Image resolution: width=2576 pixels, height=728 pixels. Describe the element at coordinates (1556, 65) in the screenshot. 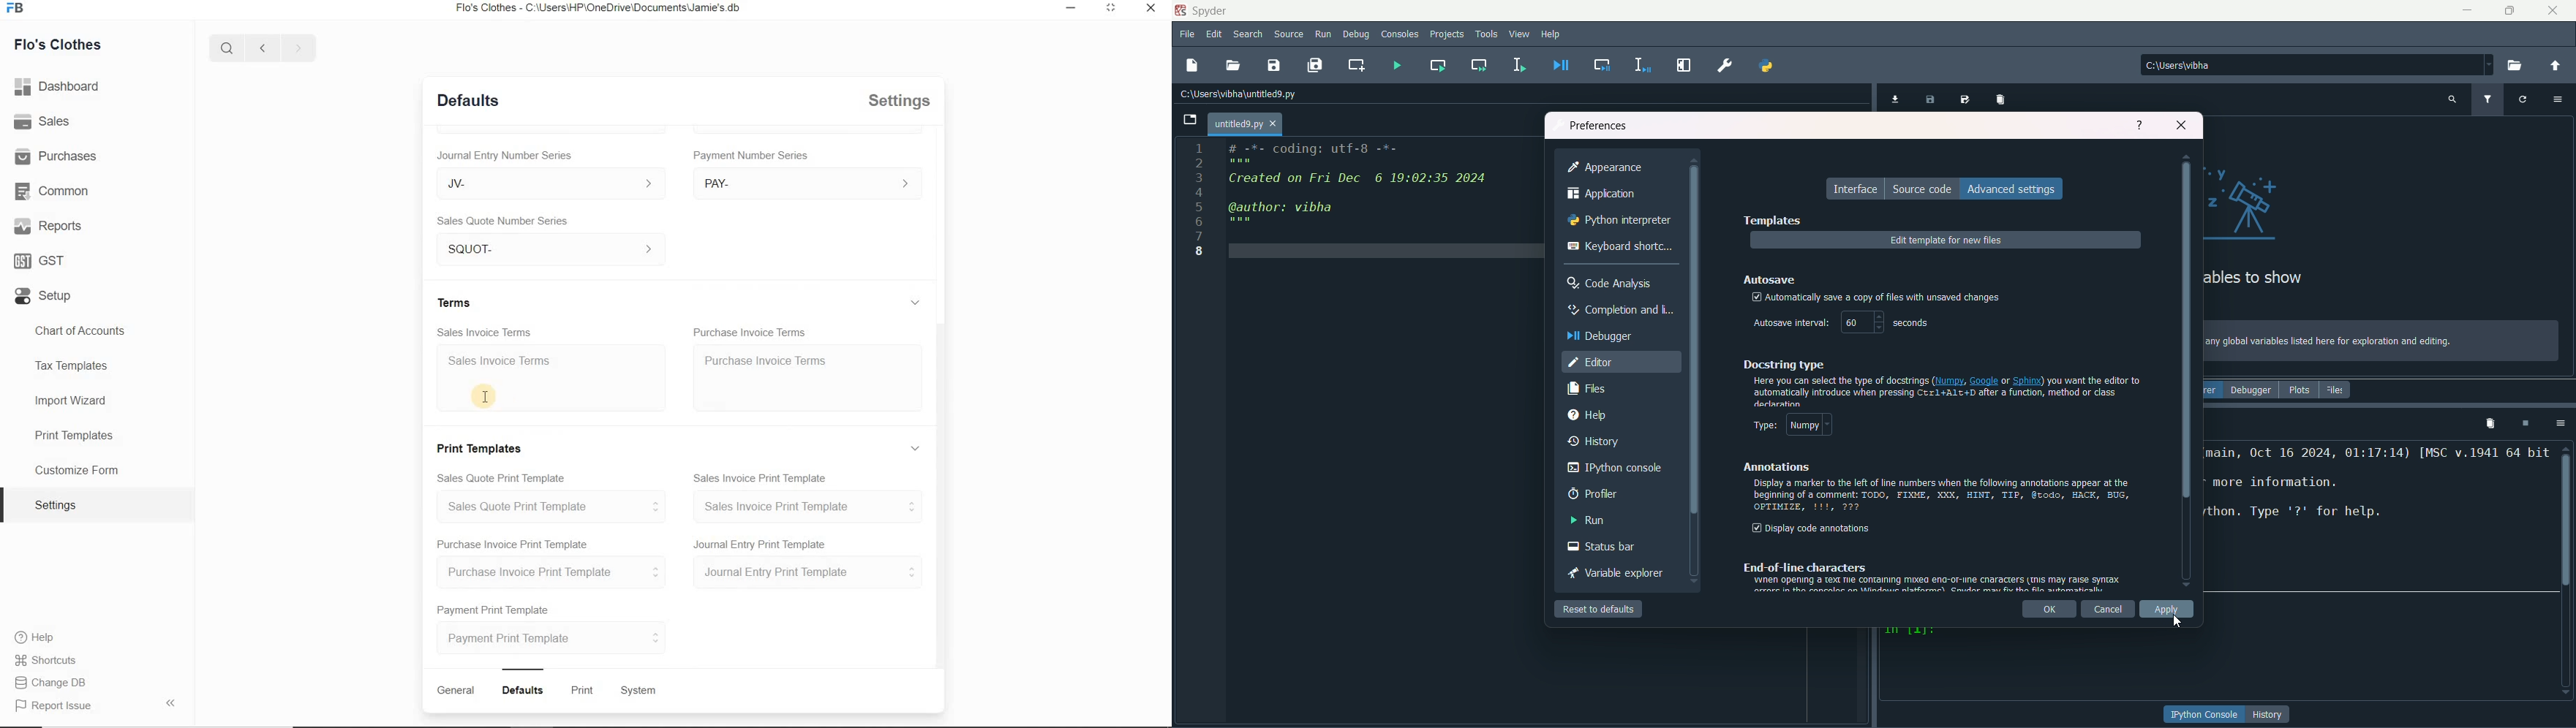

I see `debug file` at that location.